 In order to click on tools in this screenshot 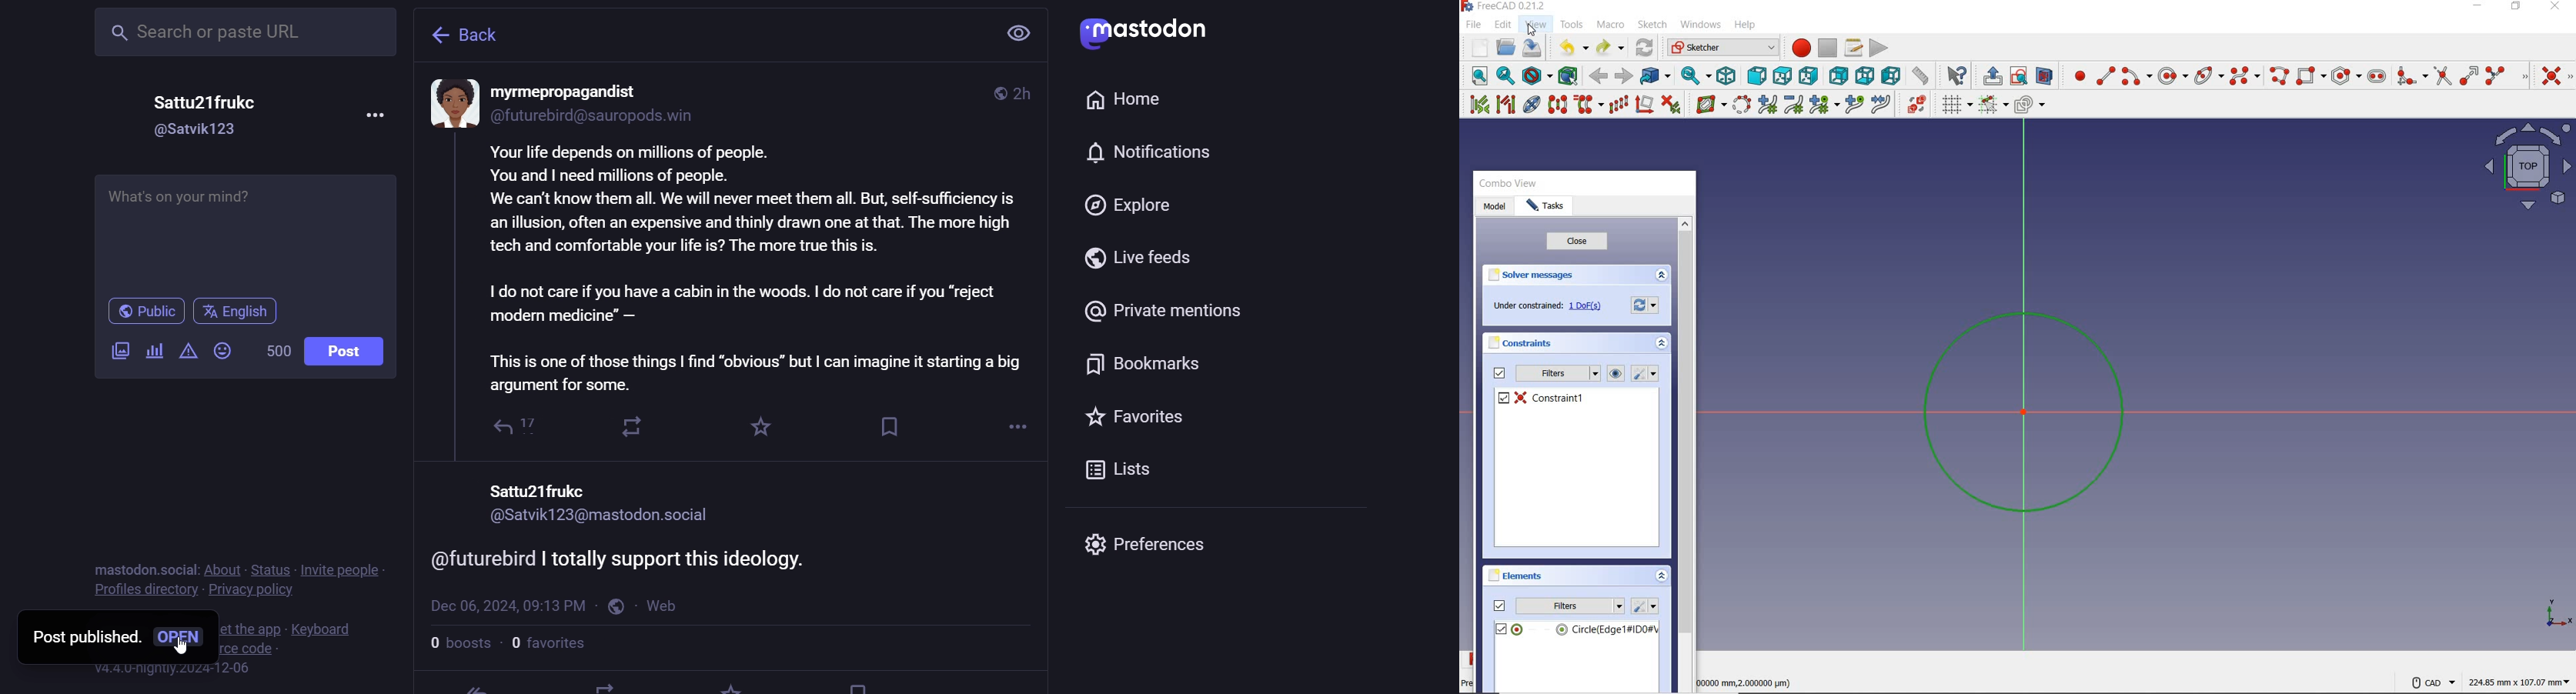, I will do `click(1572, 25)`.